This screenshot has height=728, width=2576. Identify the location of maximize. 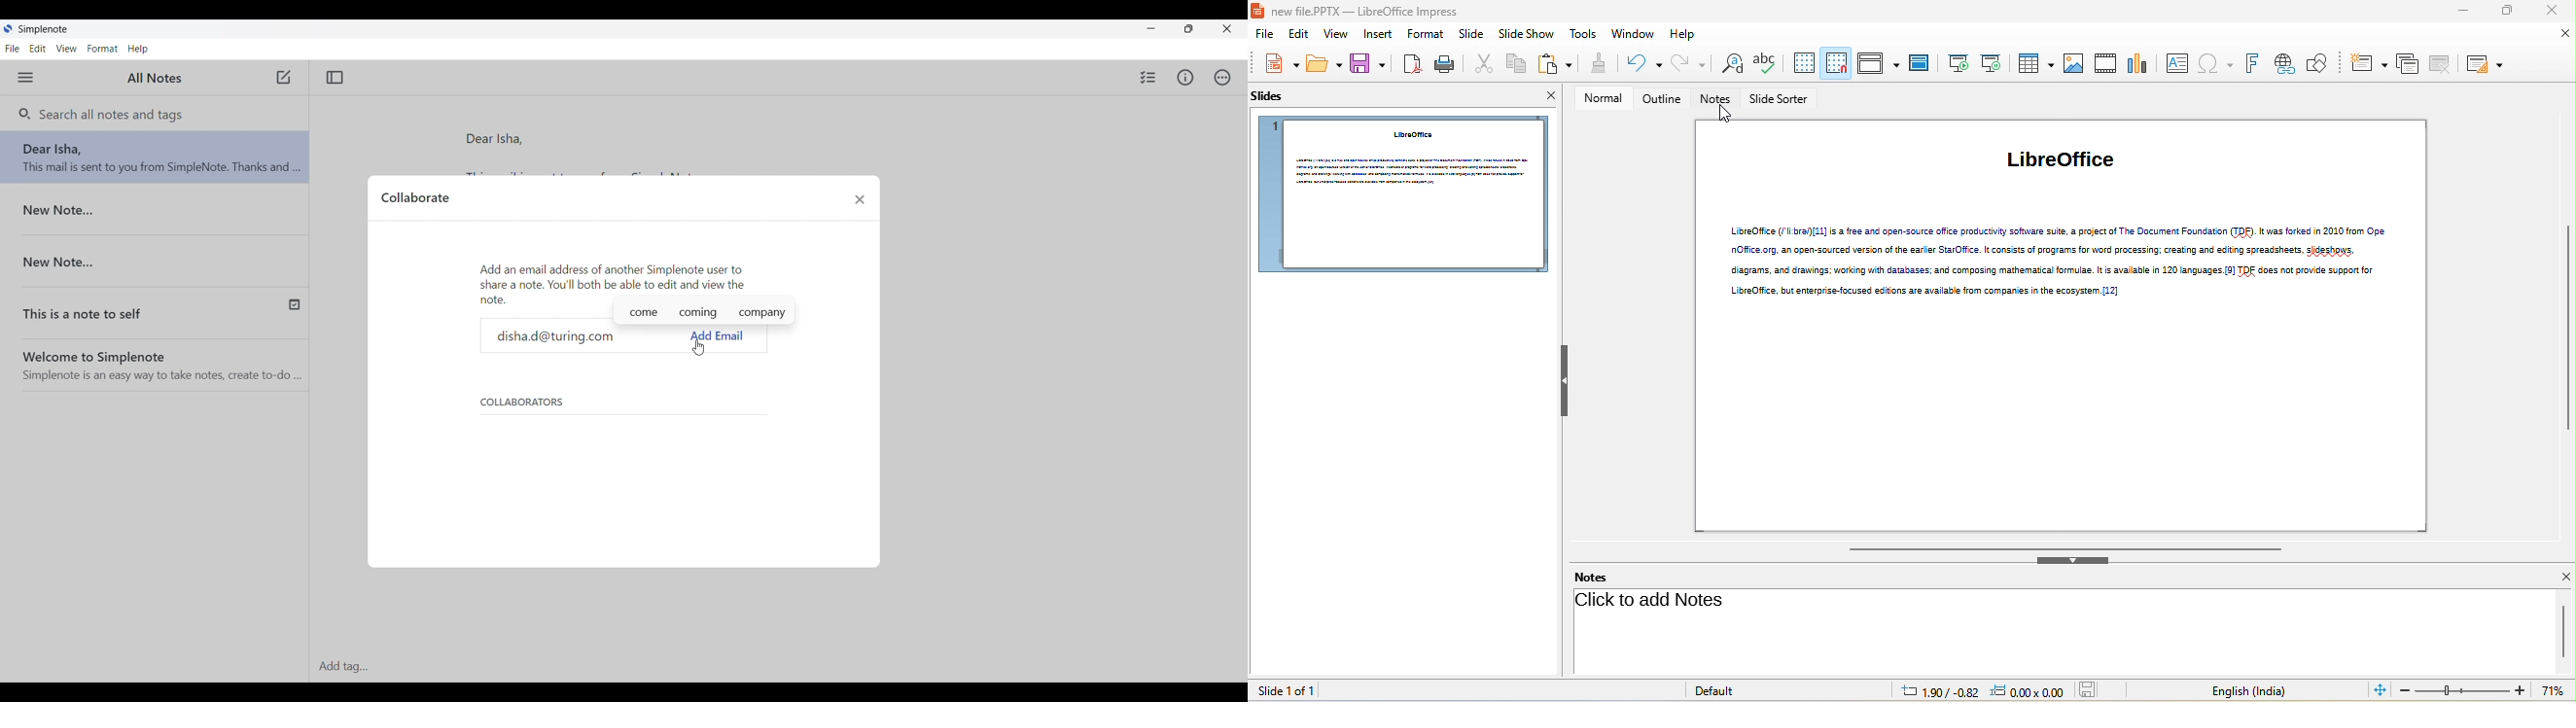
(2505, 12).